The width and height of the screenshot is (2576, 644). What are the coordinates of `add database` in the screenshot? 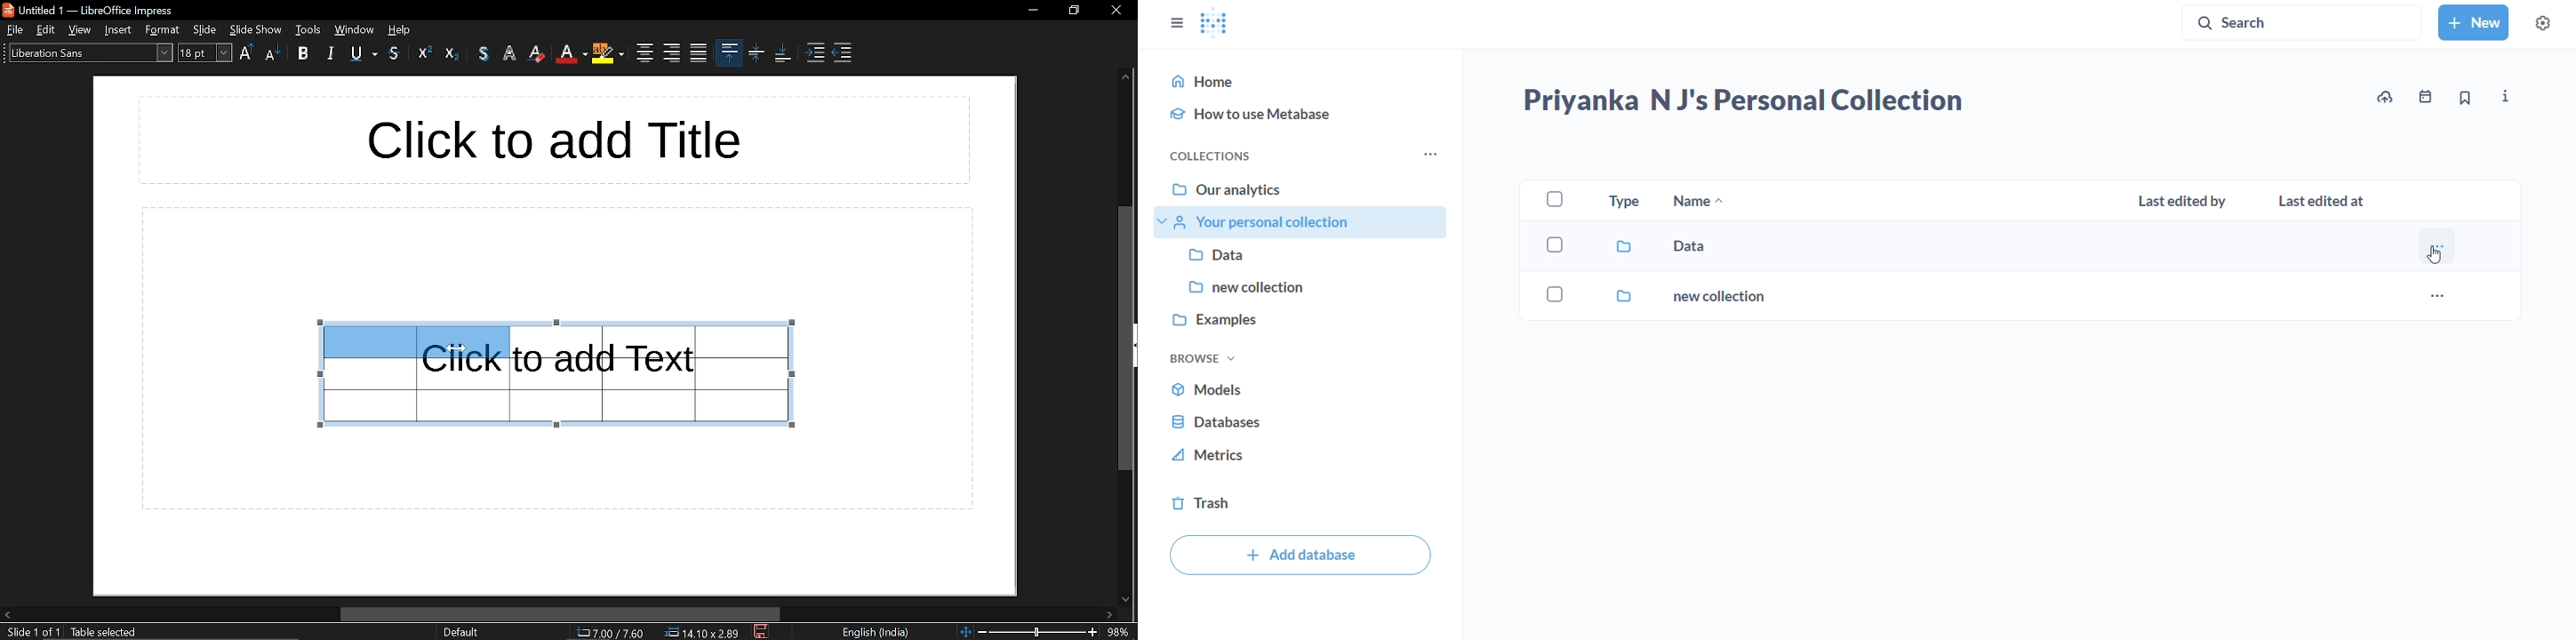 It's located at (1300, 555).